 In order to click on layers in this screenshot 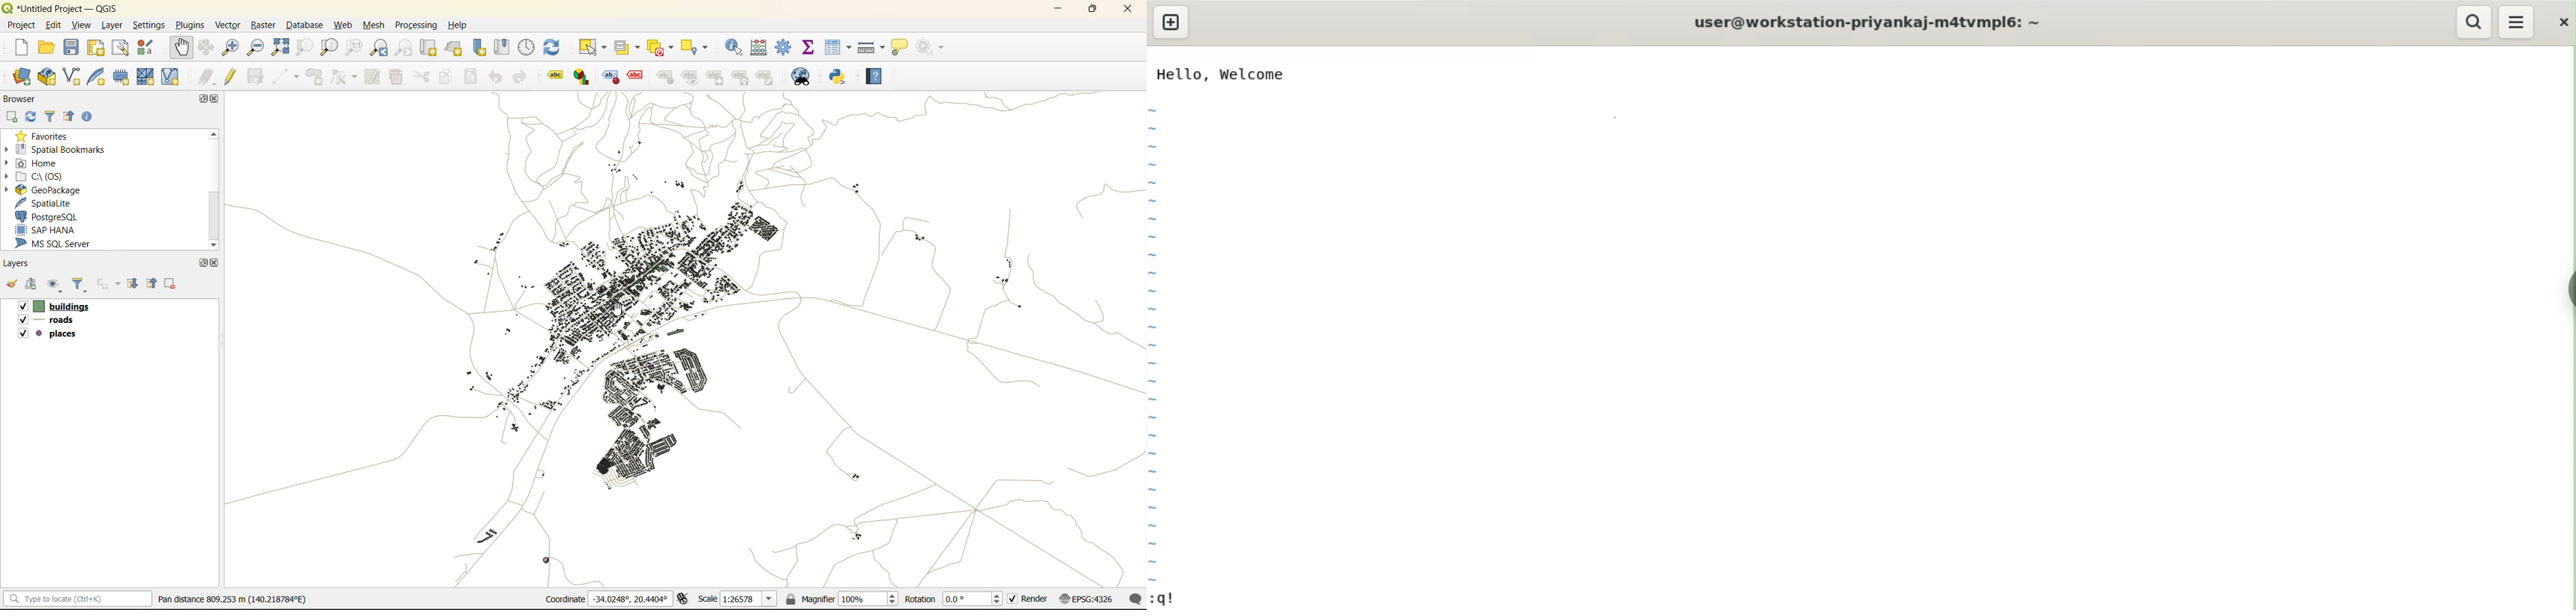, I will do `click(19, 264)`.